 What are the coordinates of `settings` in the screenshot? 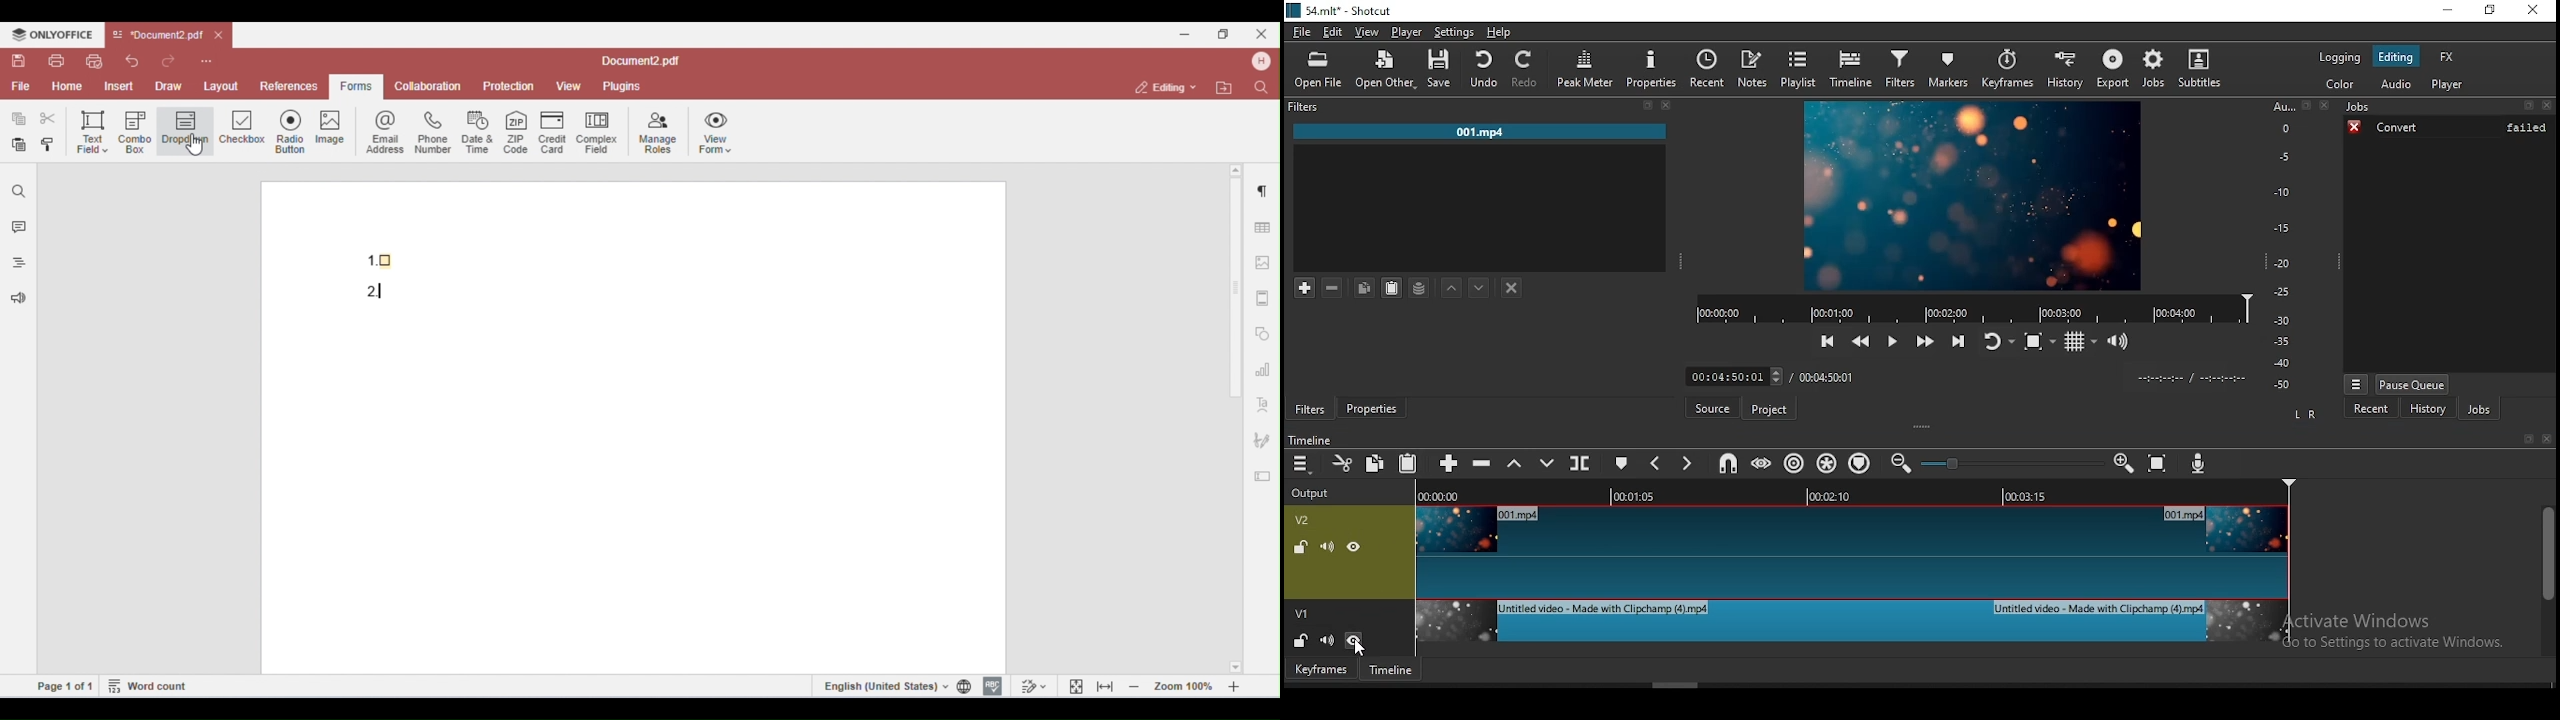 It's located at (1455, 32).